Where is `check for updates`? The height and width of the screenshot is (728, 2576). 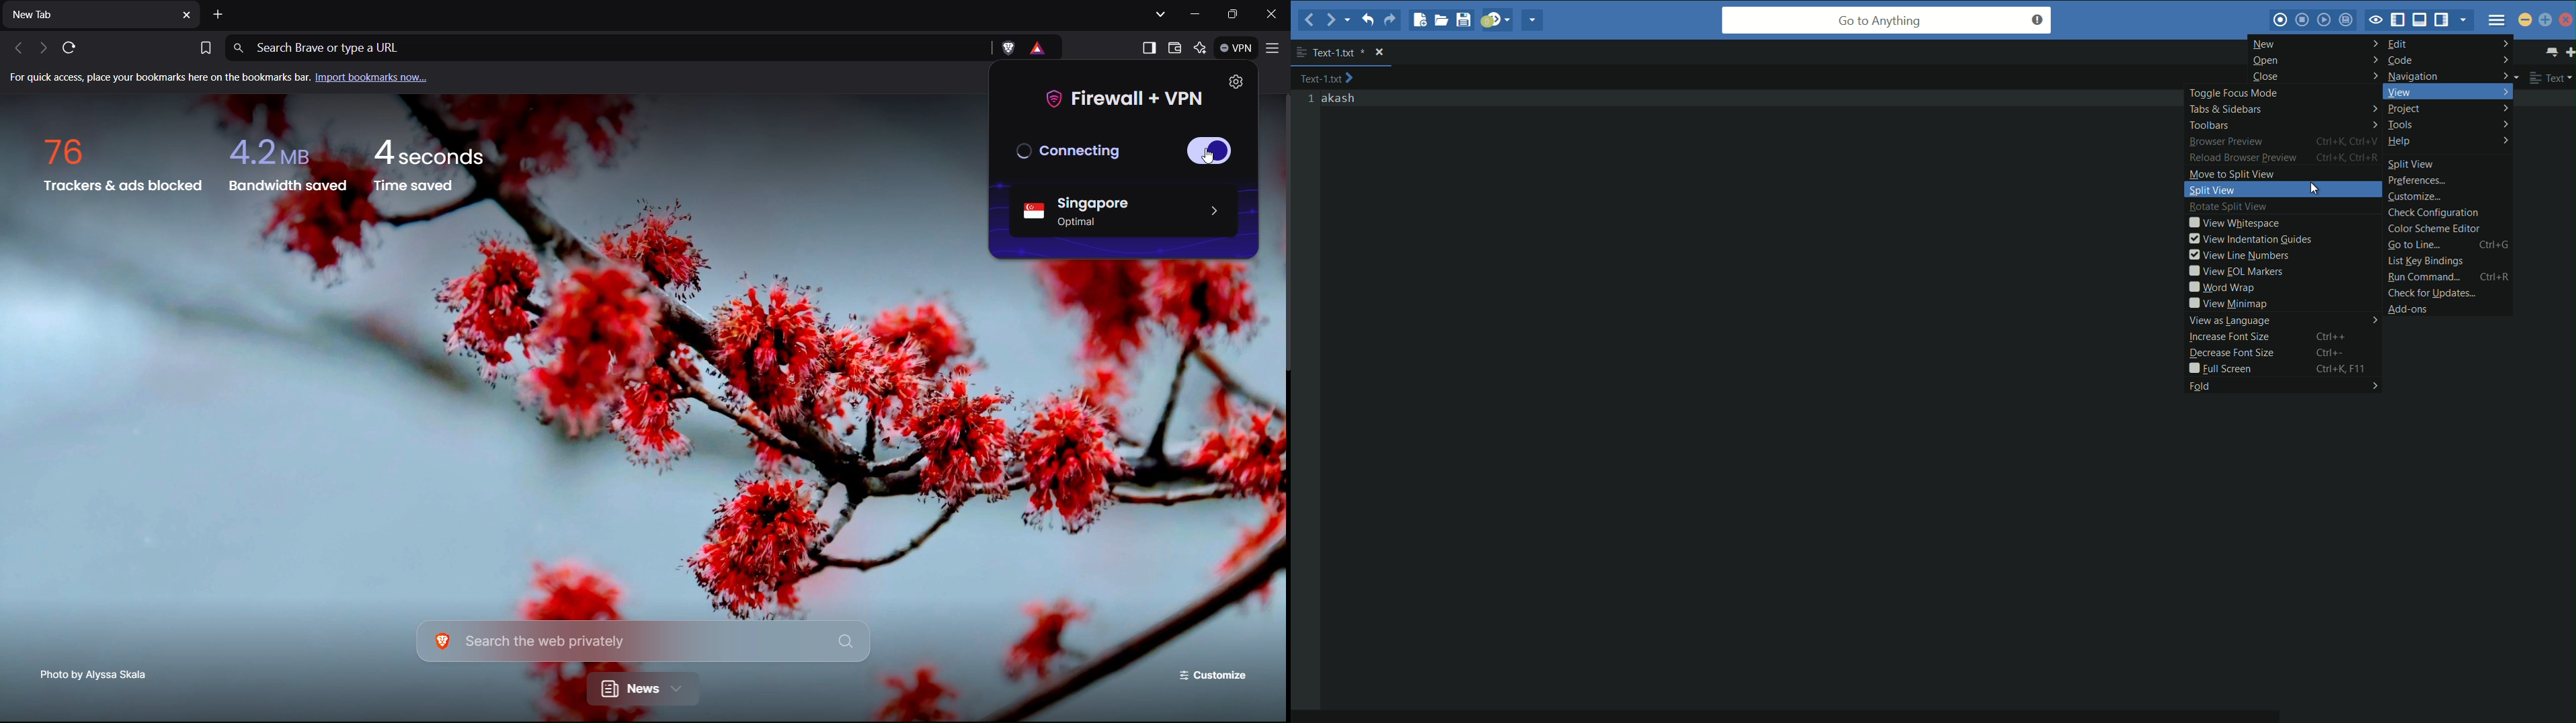
check for updates is located at coordinates (2448, 292).